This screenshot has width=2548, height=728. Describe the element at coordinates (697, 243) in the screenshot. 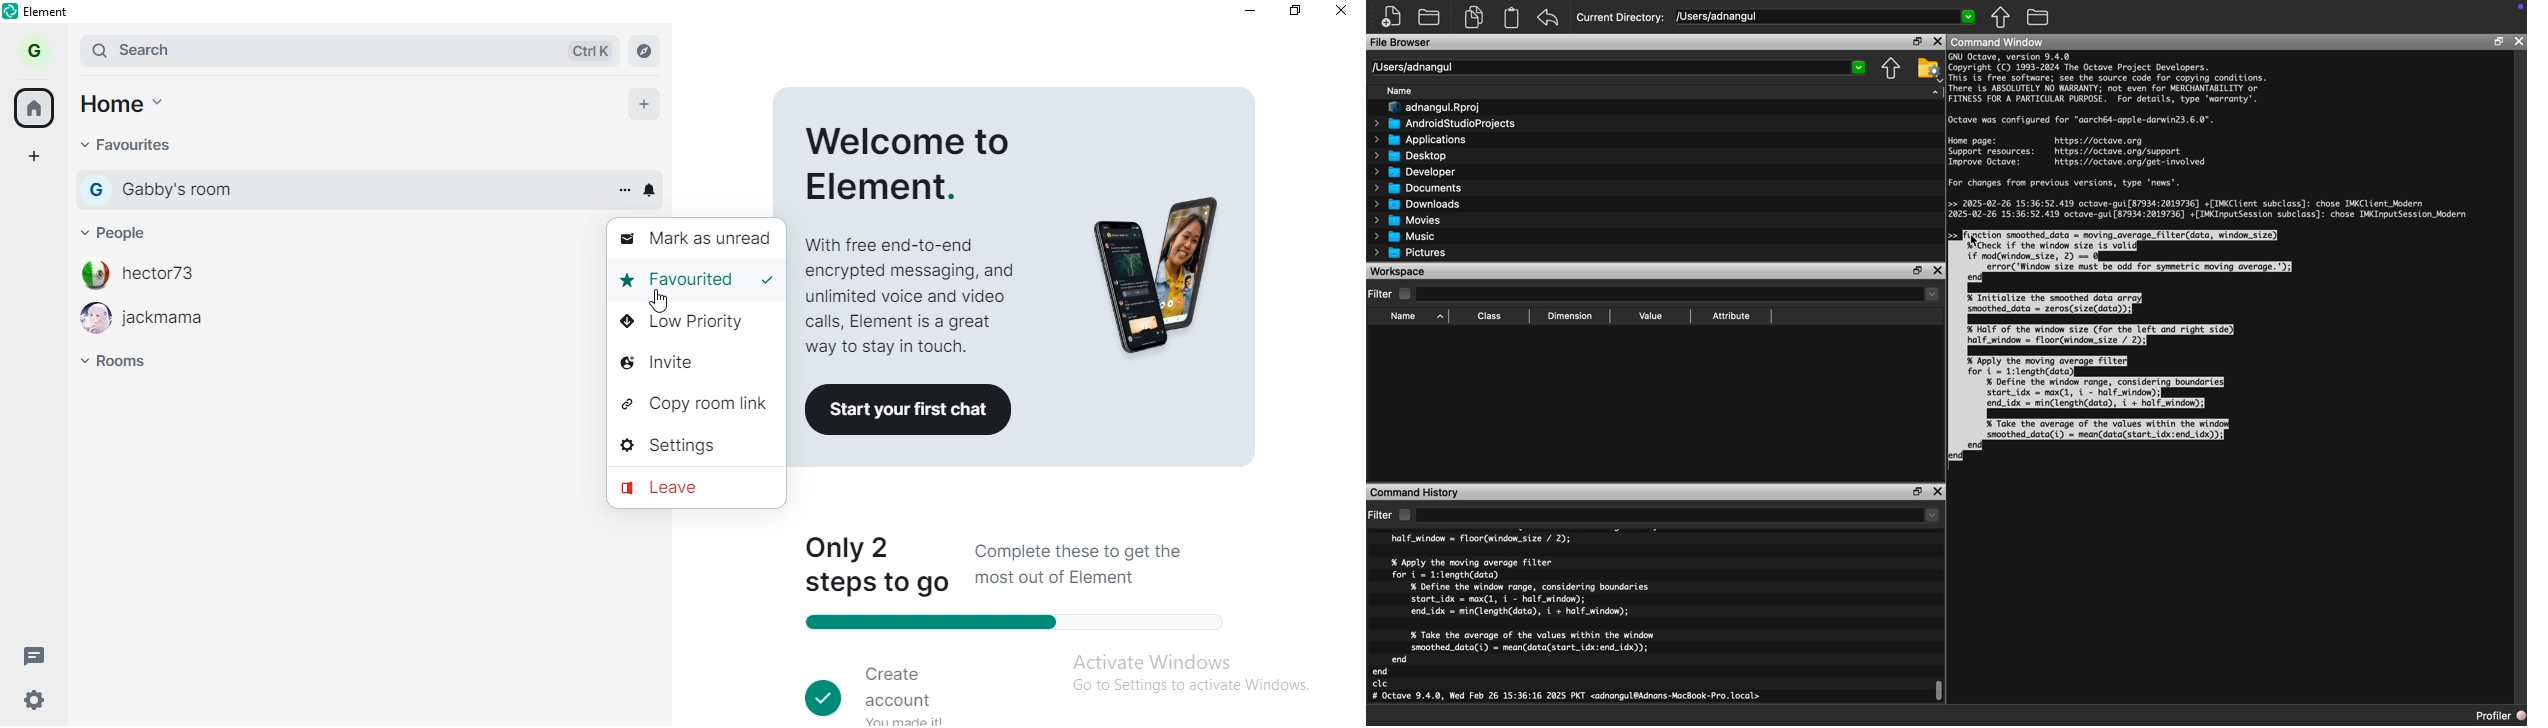

I see `mark as unread` at that location.